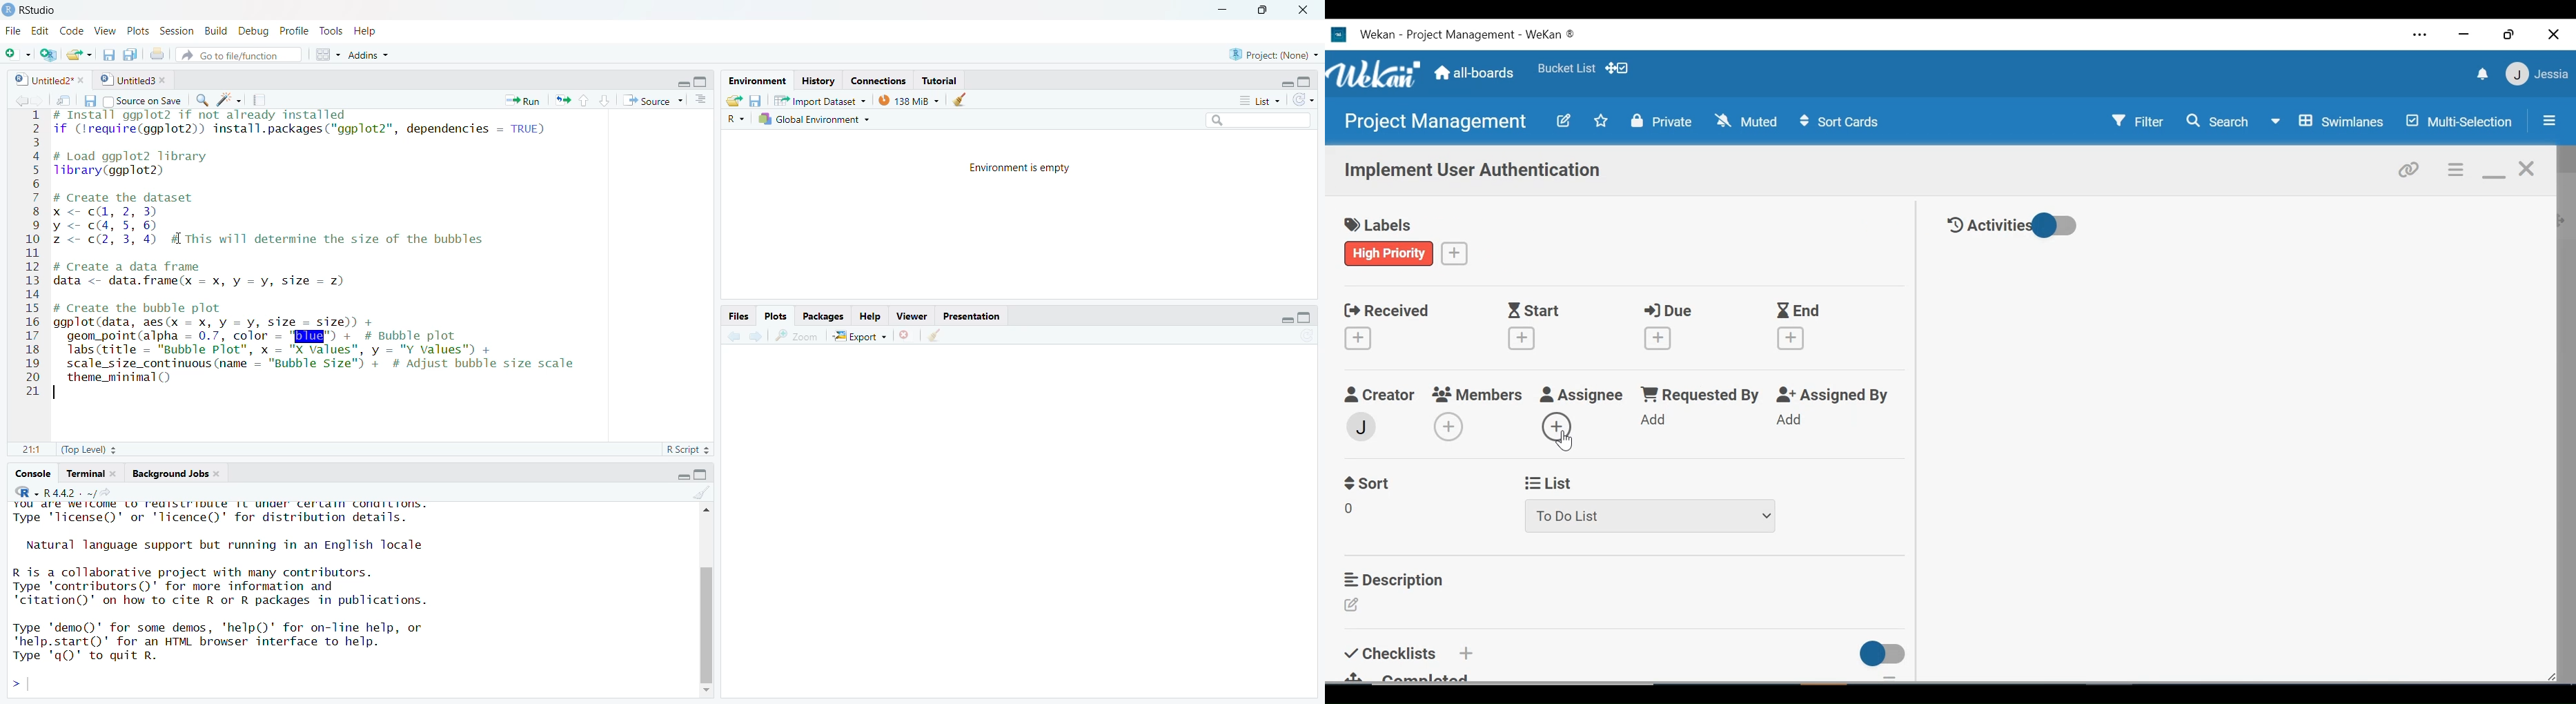 The width and height of the screenshot is (2576, 728). I want to click on [rr S—, so click(755, 77).